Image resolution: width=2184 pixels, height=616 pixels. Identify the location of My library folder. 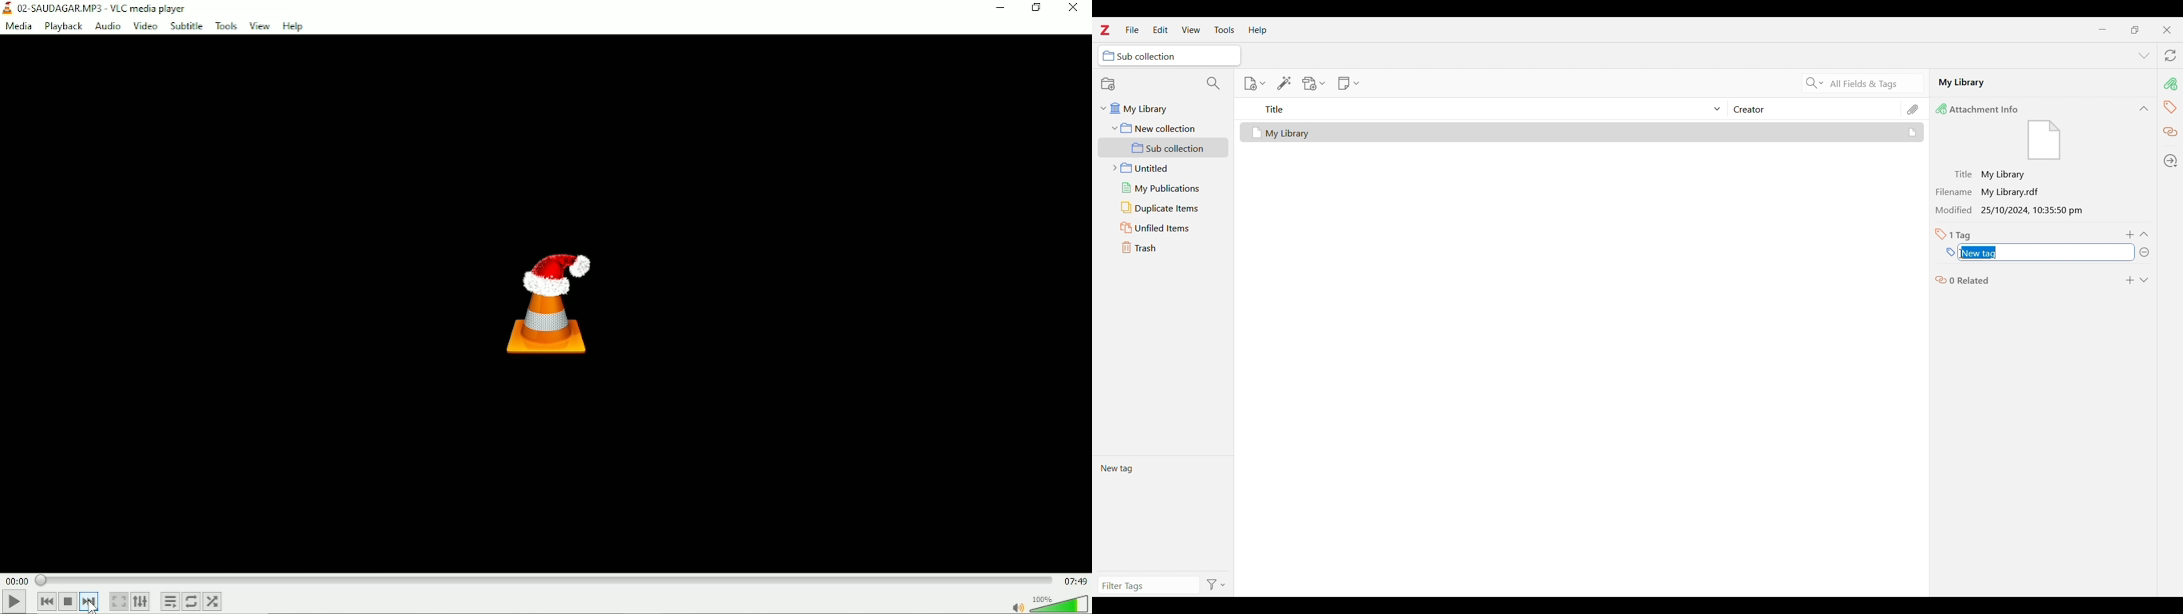
(1161, 107).